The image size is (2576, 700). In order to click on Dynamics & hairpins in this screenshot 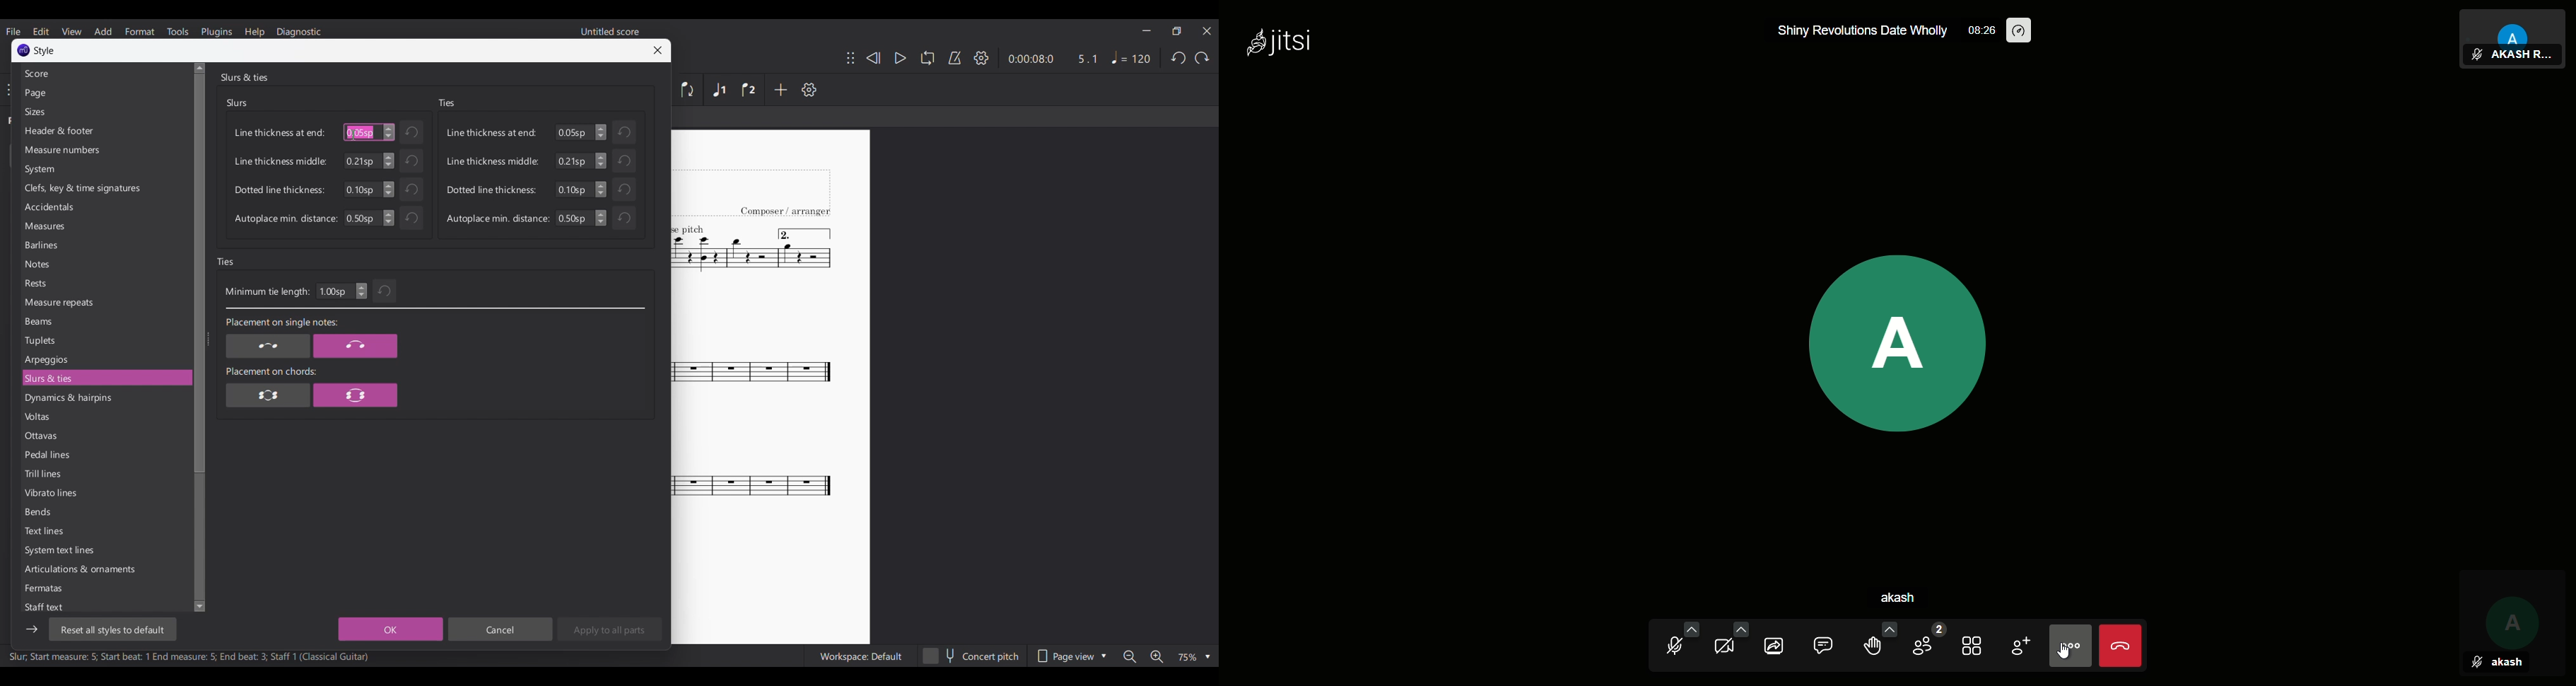, I will do `click(105, 398)`.